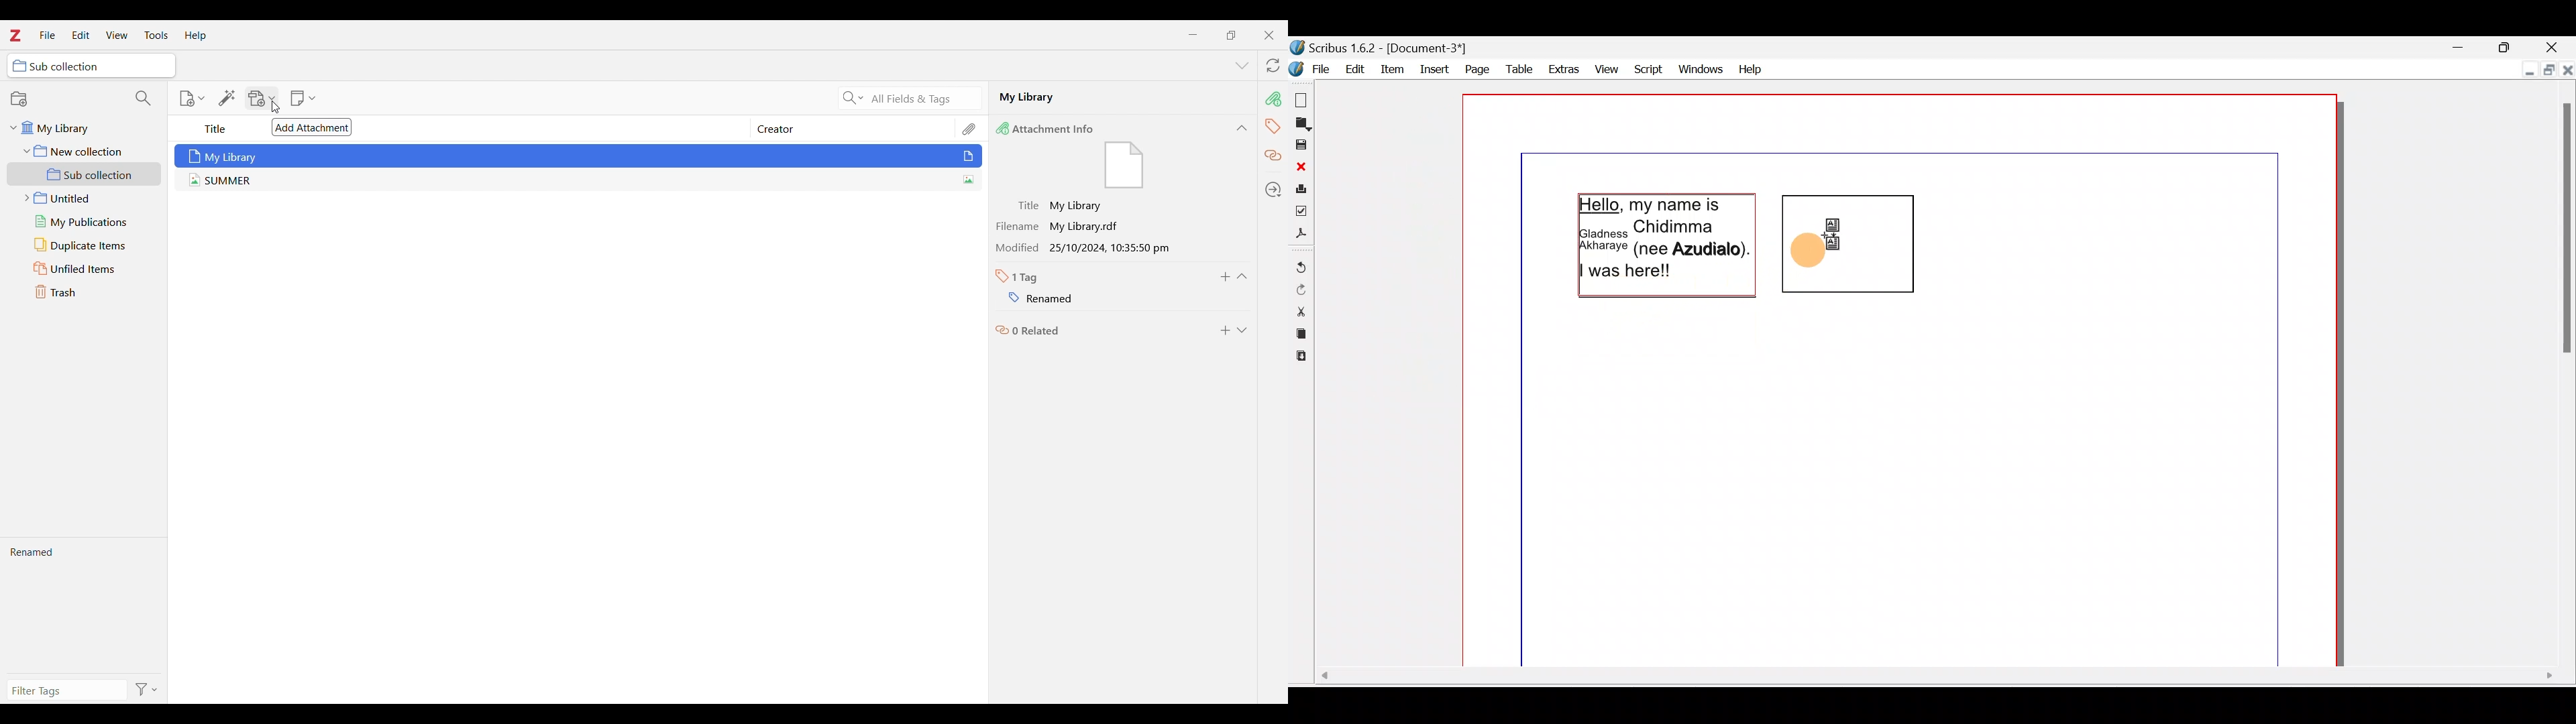 The height and width of the screenshot is (728, 2576). What do you see at coordinates (1051, 129) in the screenshot?
I see `Attachment Info` at bounding box center [1051, 129].